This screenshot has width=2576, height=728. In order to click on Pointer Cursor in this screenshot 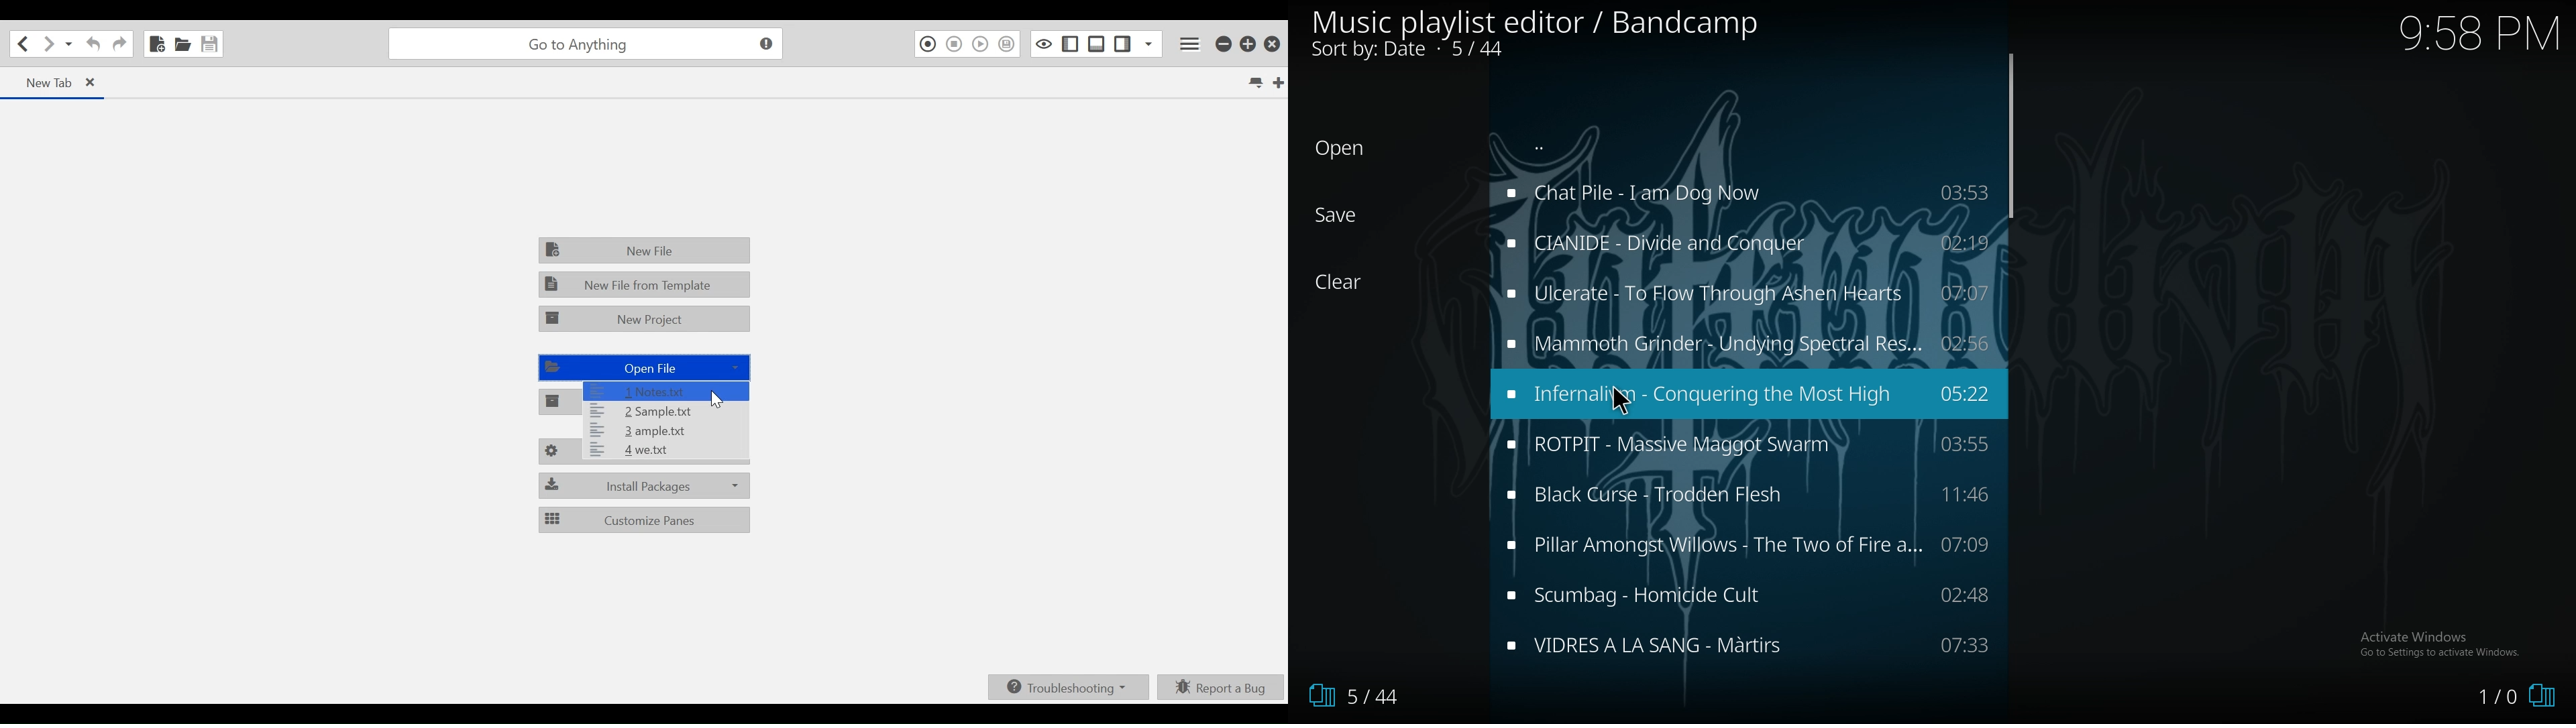, I will do `click(1628, 402)`.